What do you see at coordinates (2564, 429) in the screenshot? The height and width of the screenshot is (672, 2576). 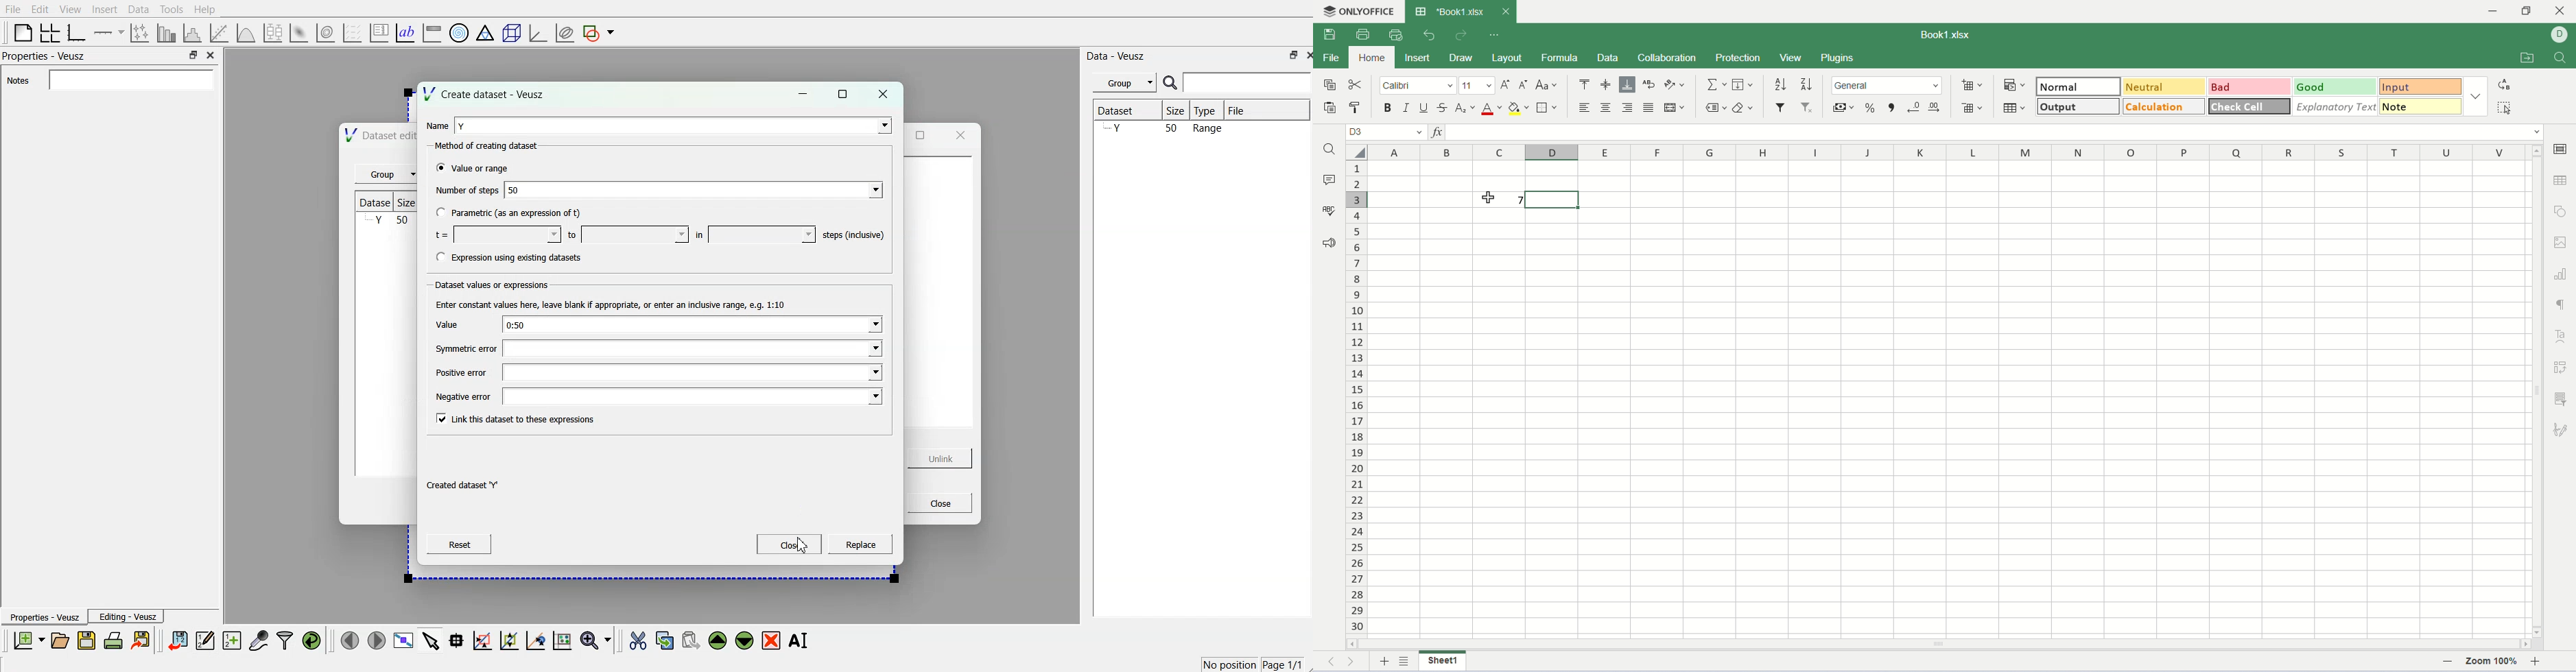 I see `signature settings` at bounding box center [2564, 429].